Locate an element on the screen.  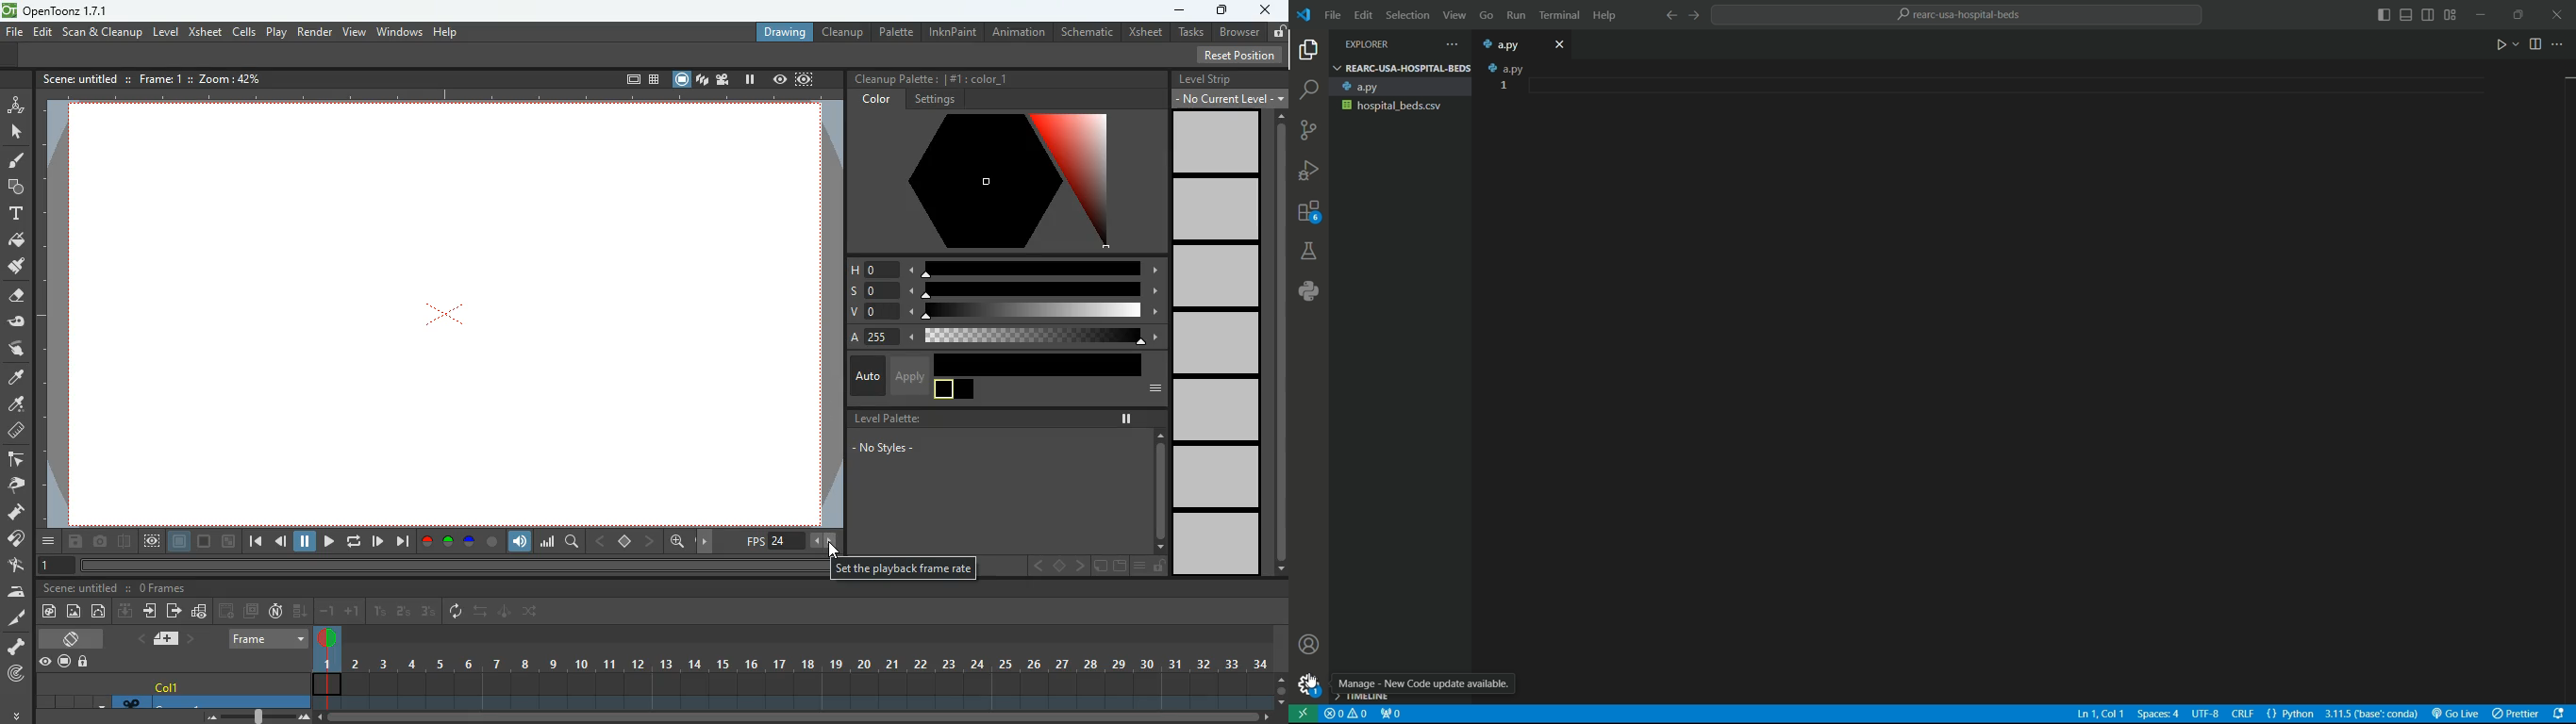
edit menu is located at coordinates (1363, 15).